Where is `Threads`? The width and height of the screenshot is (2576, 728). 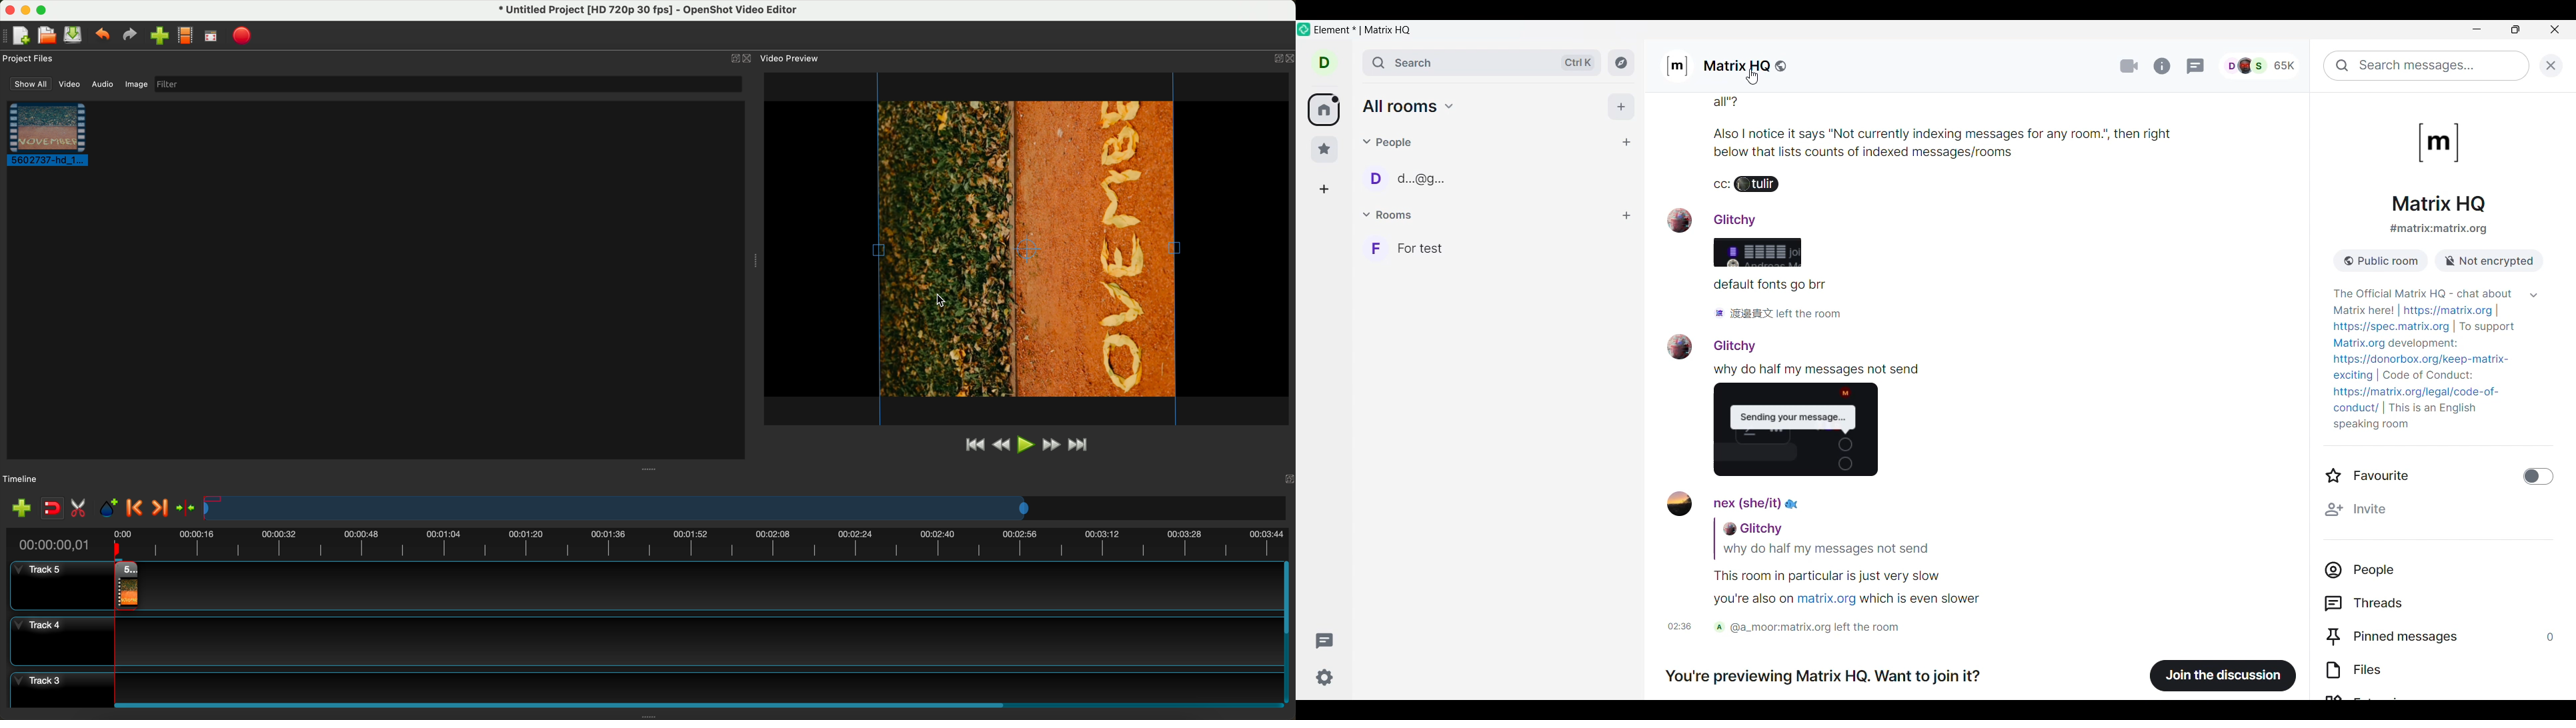 Threads is located at coordinates (1324, 641).